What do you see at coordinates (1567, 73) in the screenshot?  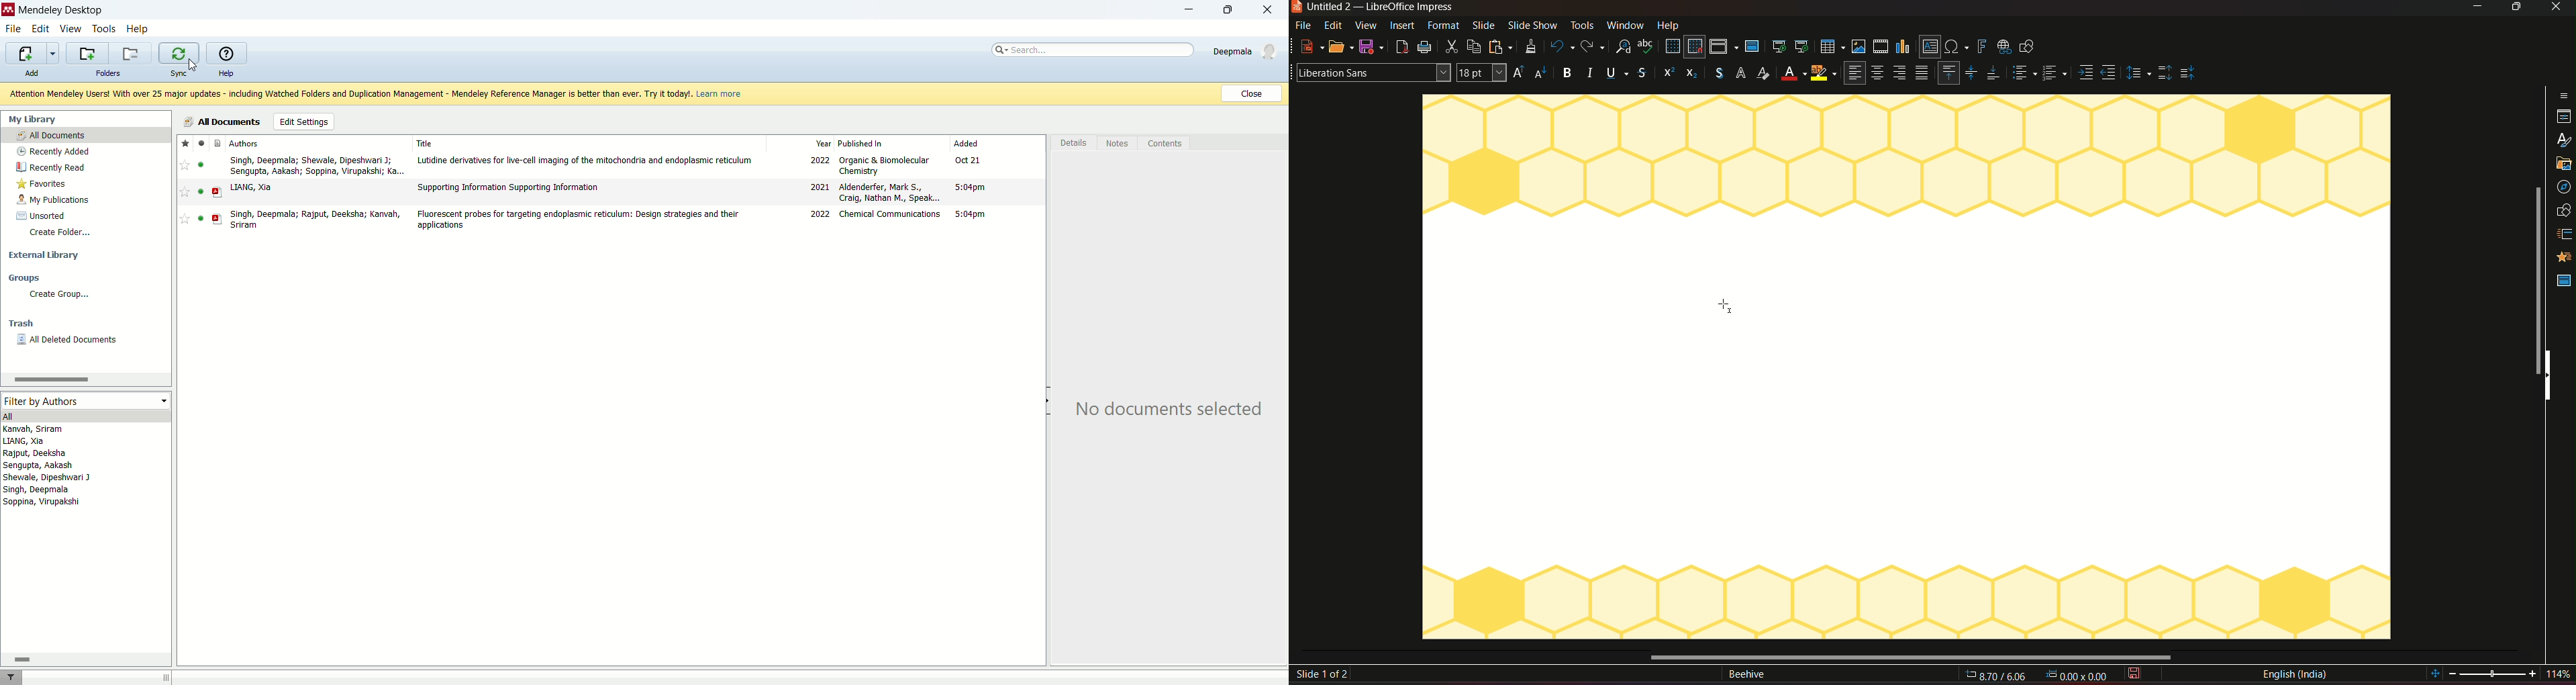 I see `Bold` at bounding box center [1567, 73].